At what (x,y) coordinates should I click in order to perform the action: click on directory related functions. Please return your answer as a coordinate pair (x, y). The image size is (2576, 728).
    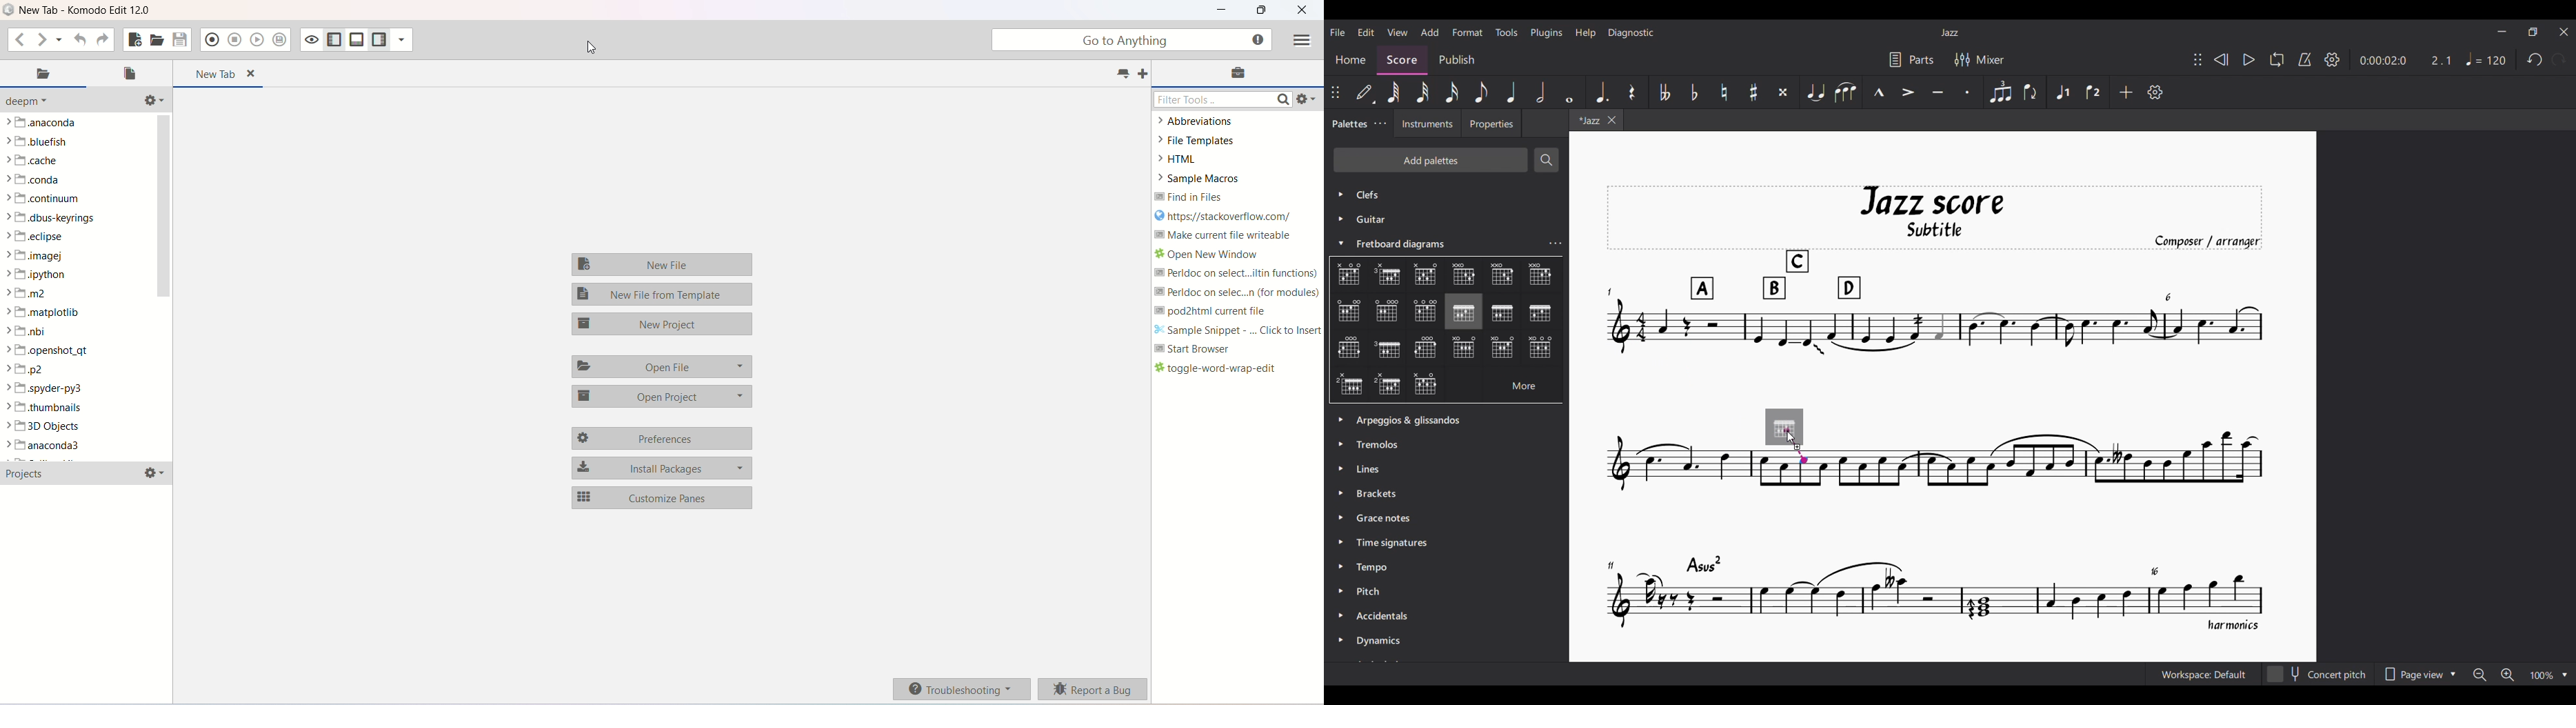
    Looking at the image, I should click on (152, 101).